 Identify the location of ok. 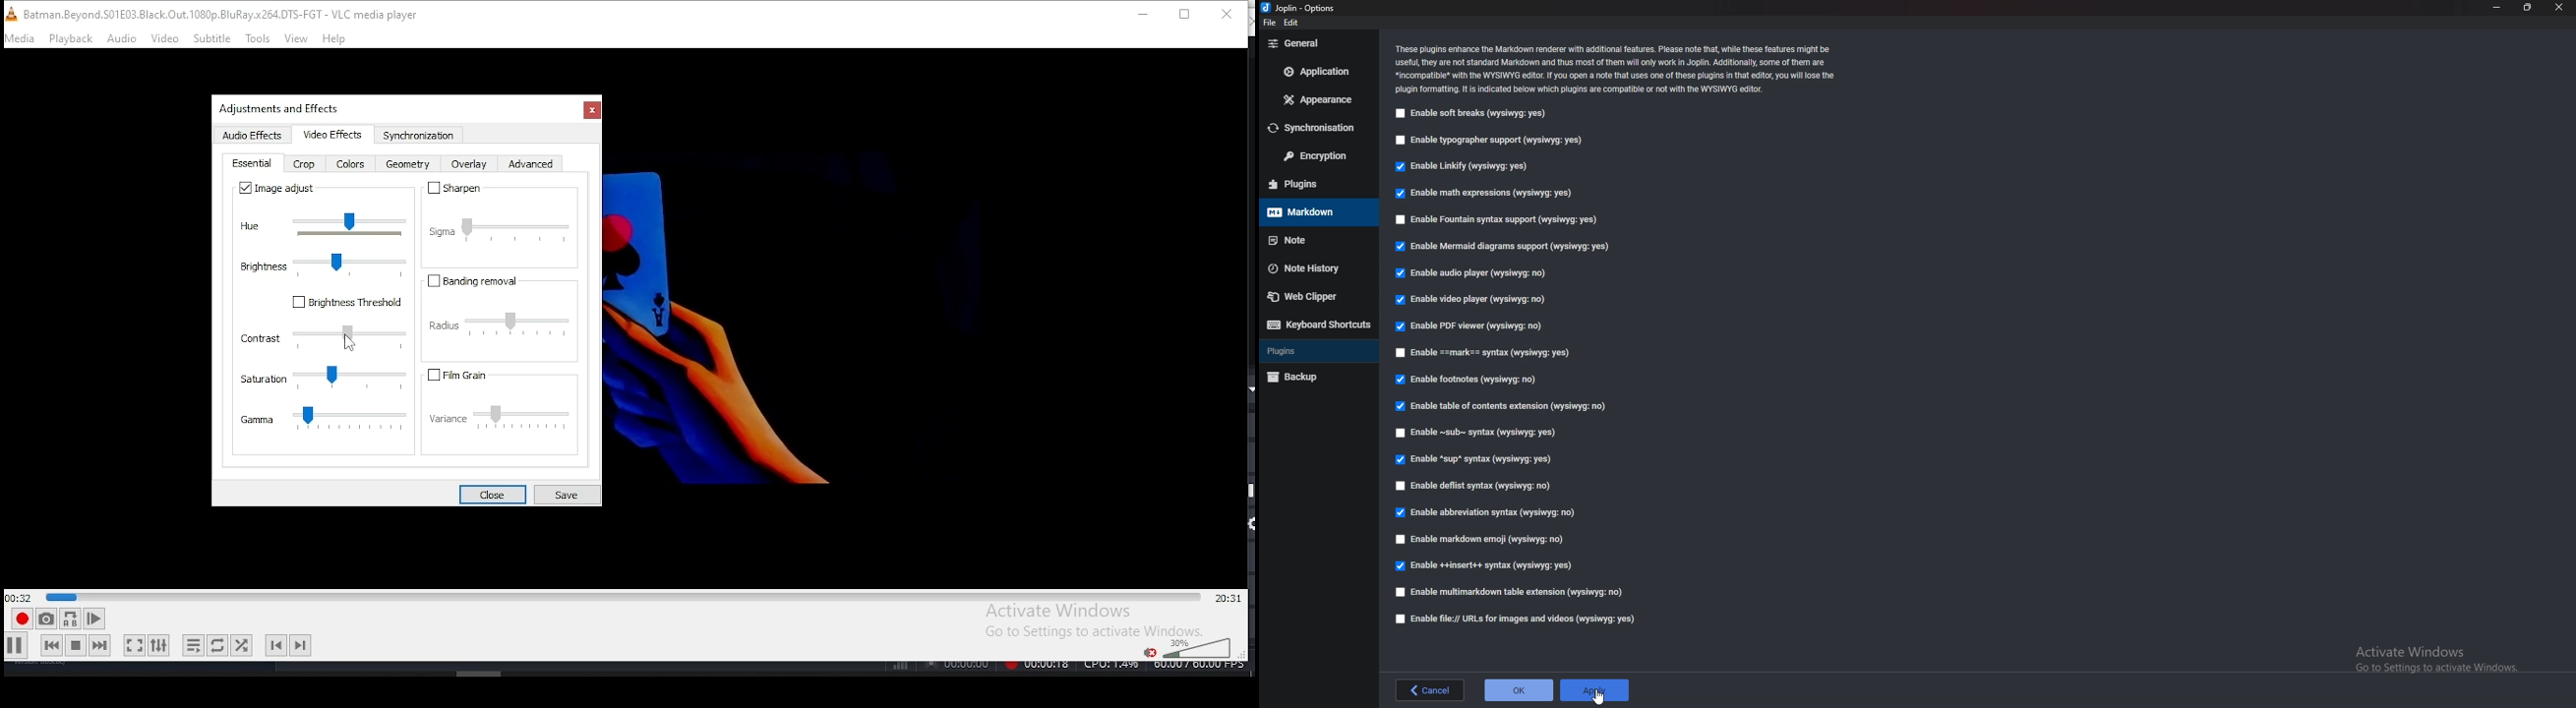
(1519, 688).